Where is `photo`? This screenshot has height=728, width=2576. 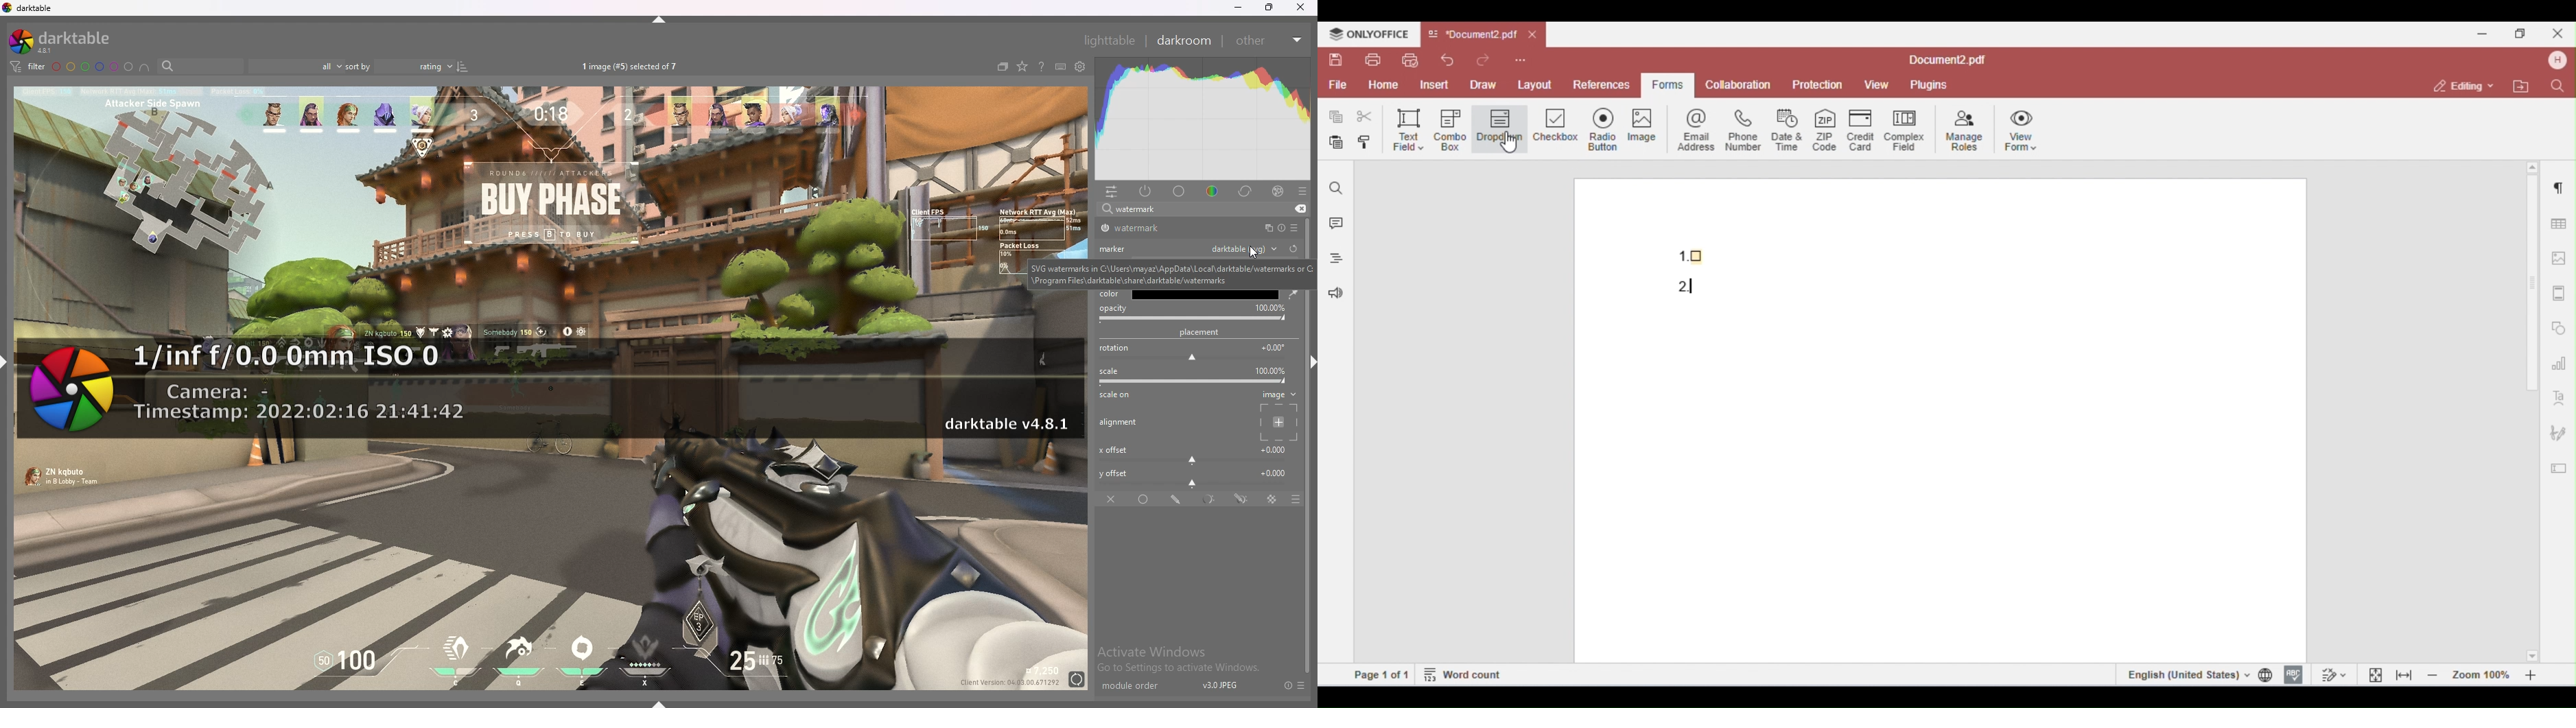 photo is located at coordinates (550, 576).